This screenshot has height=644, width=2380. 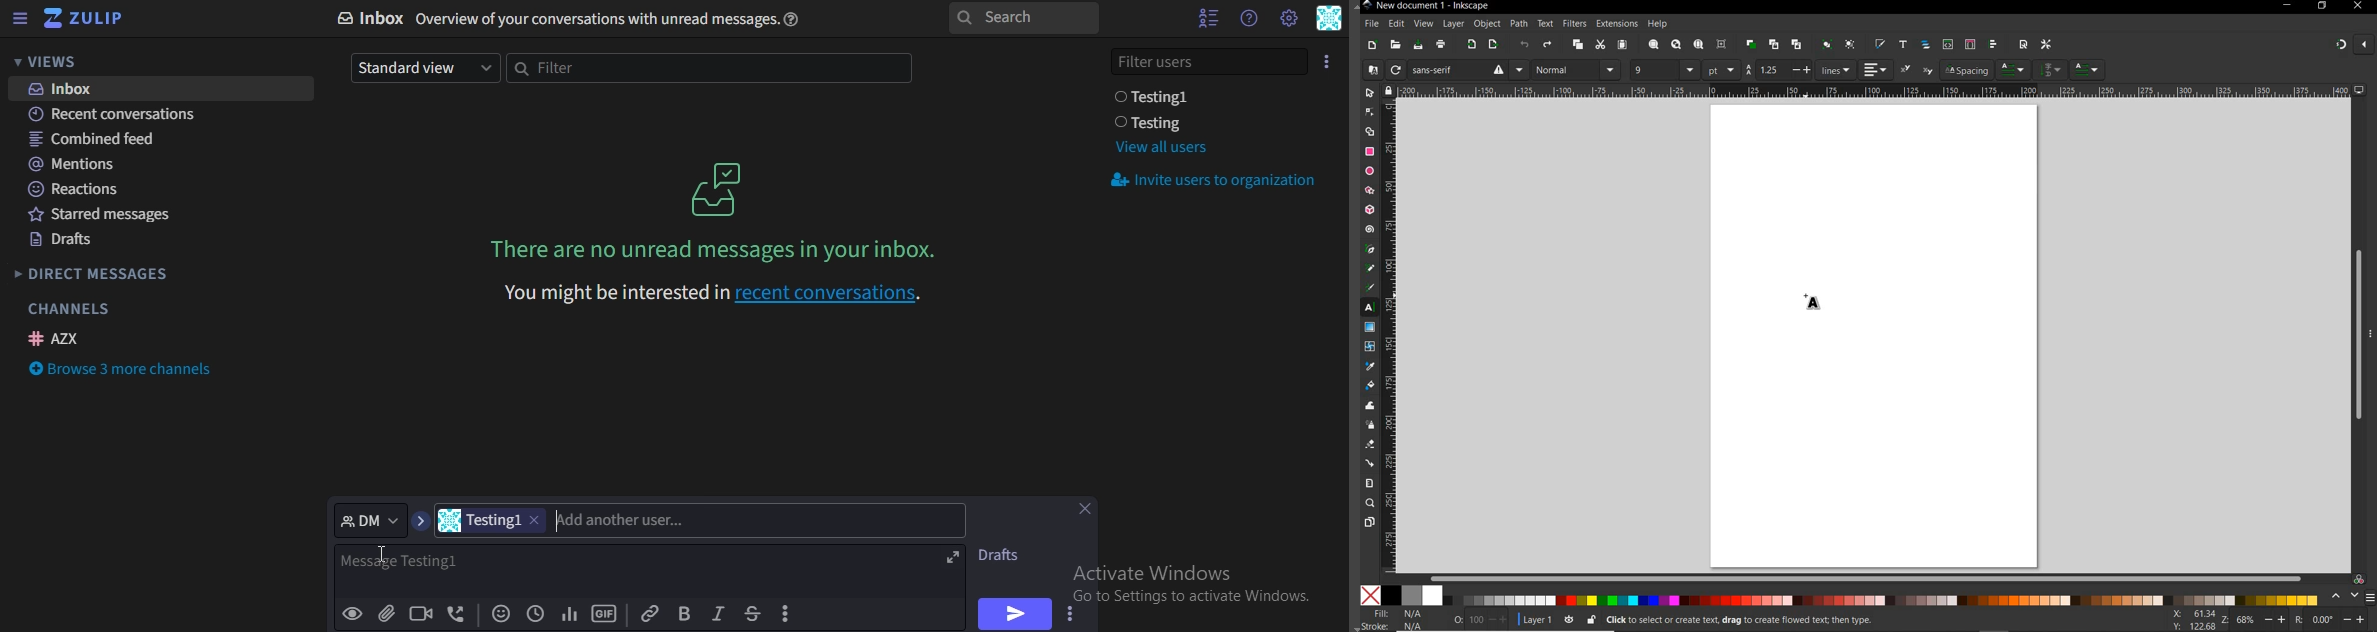 What do you see at coordinates (1390, 337) in the screenshot?
I see `ruler` at bounding box center [1390, 337].